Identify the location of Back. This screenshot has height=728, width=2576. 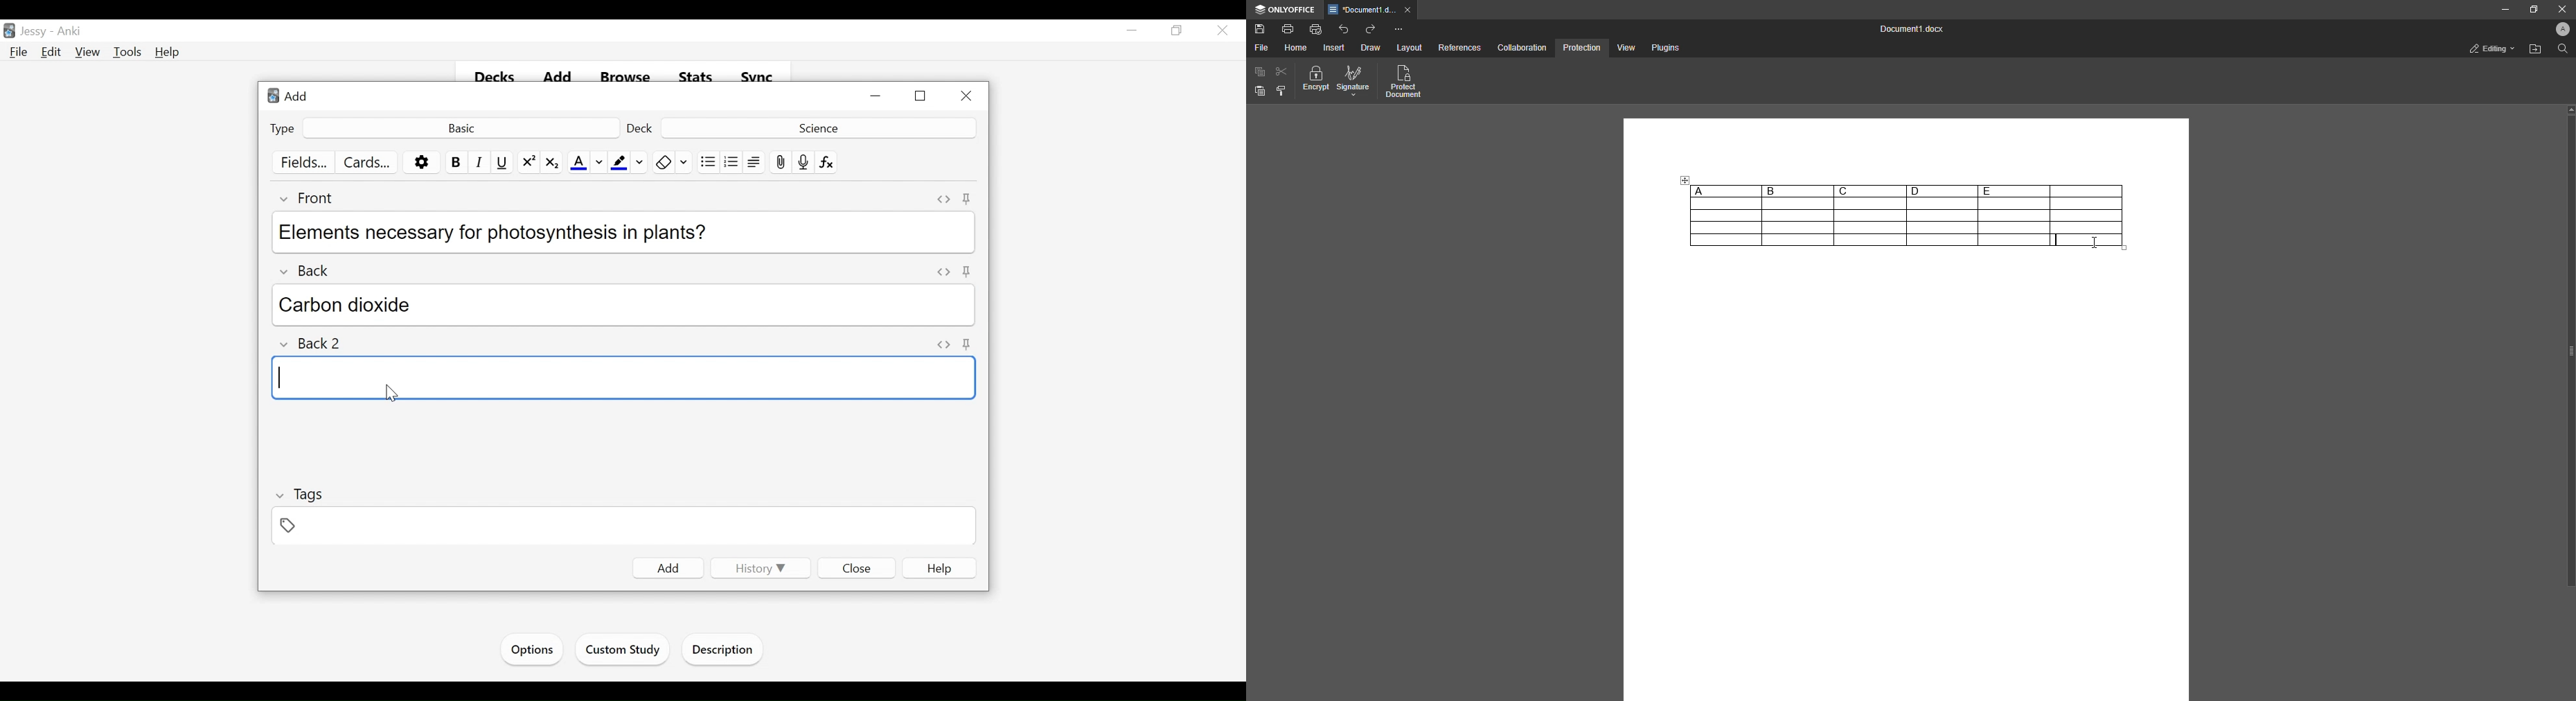
(313, 267).